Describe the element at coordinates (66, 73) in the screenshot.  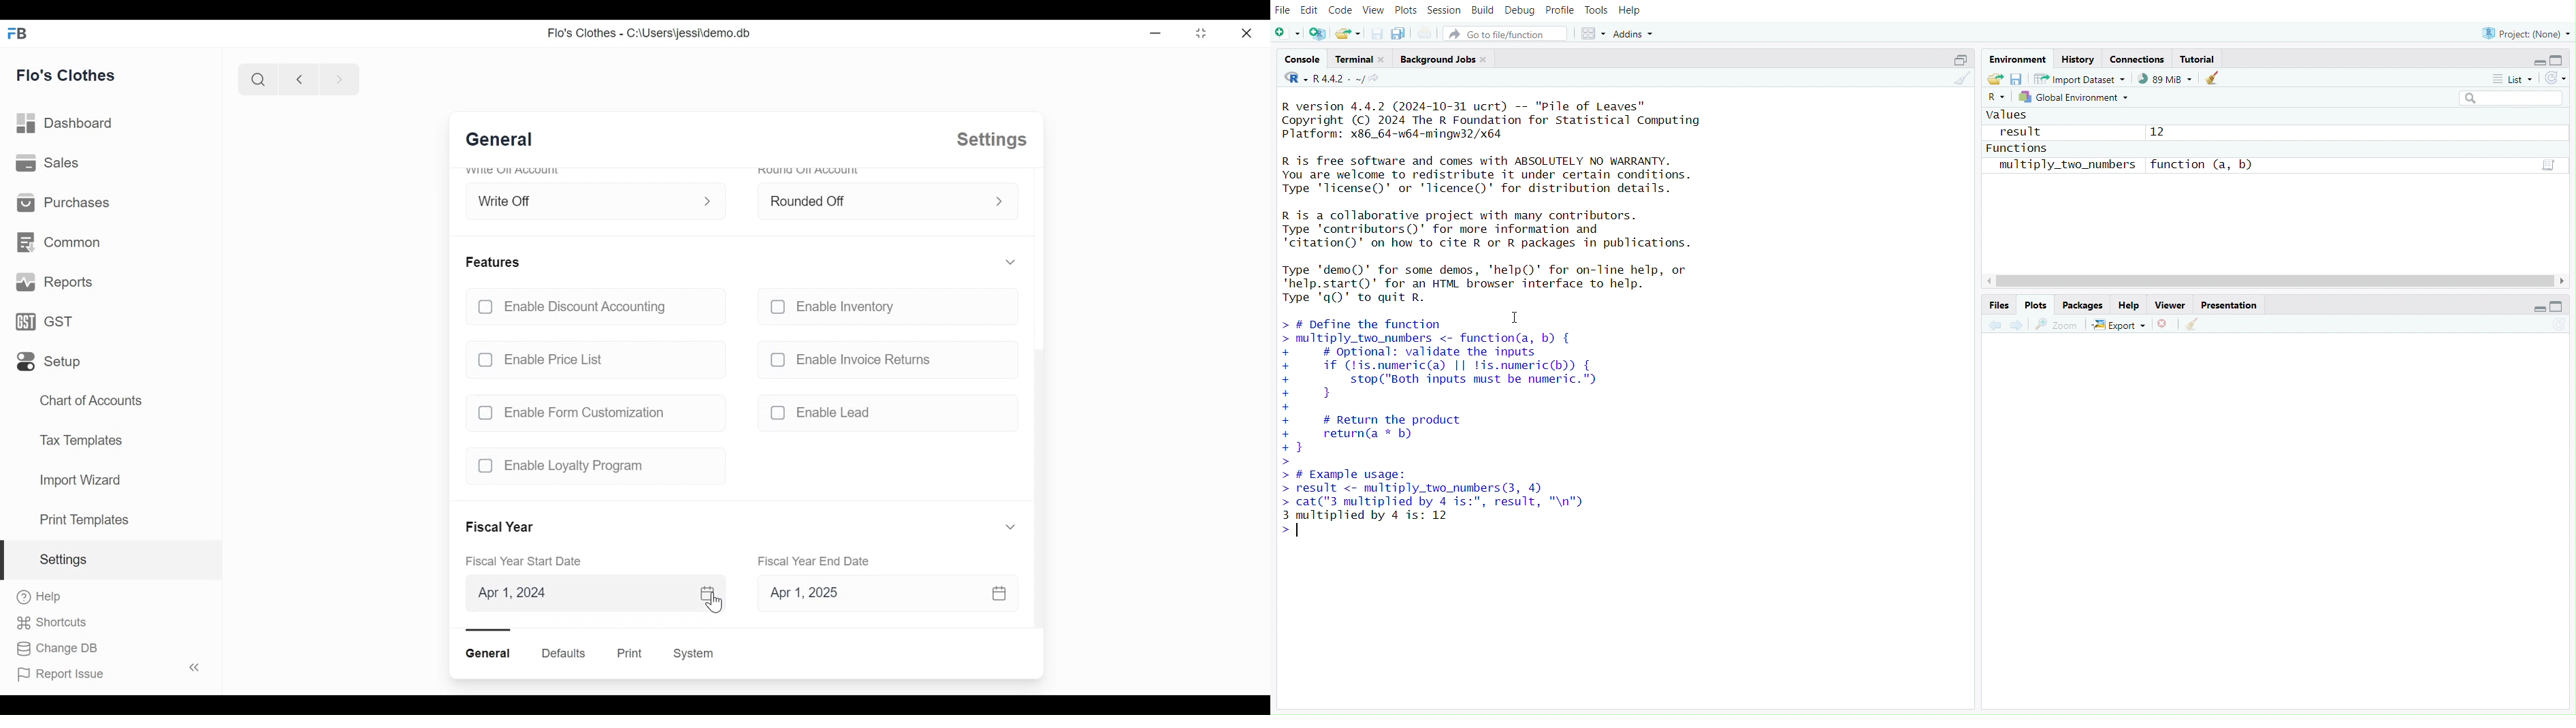
I see `Flo's Clothes` at that location.